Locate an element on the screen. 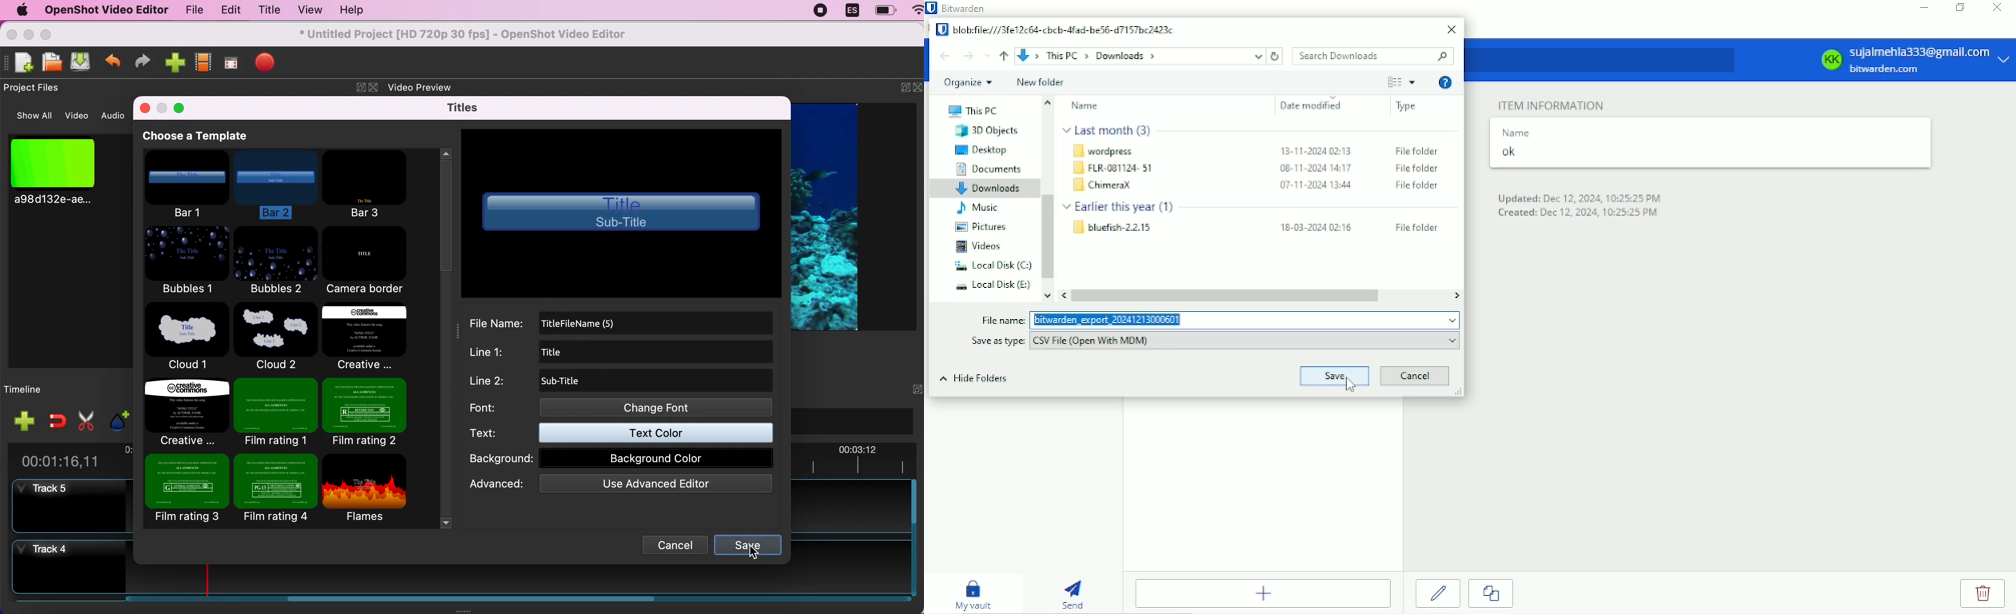  File folder is located at coordinates (1417, 150).